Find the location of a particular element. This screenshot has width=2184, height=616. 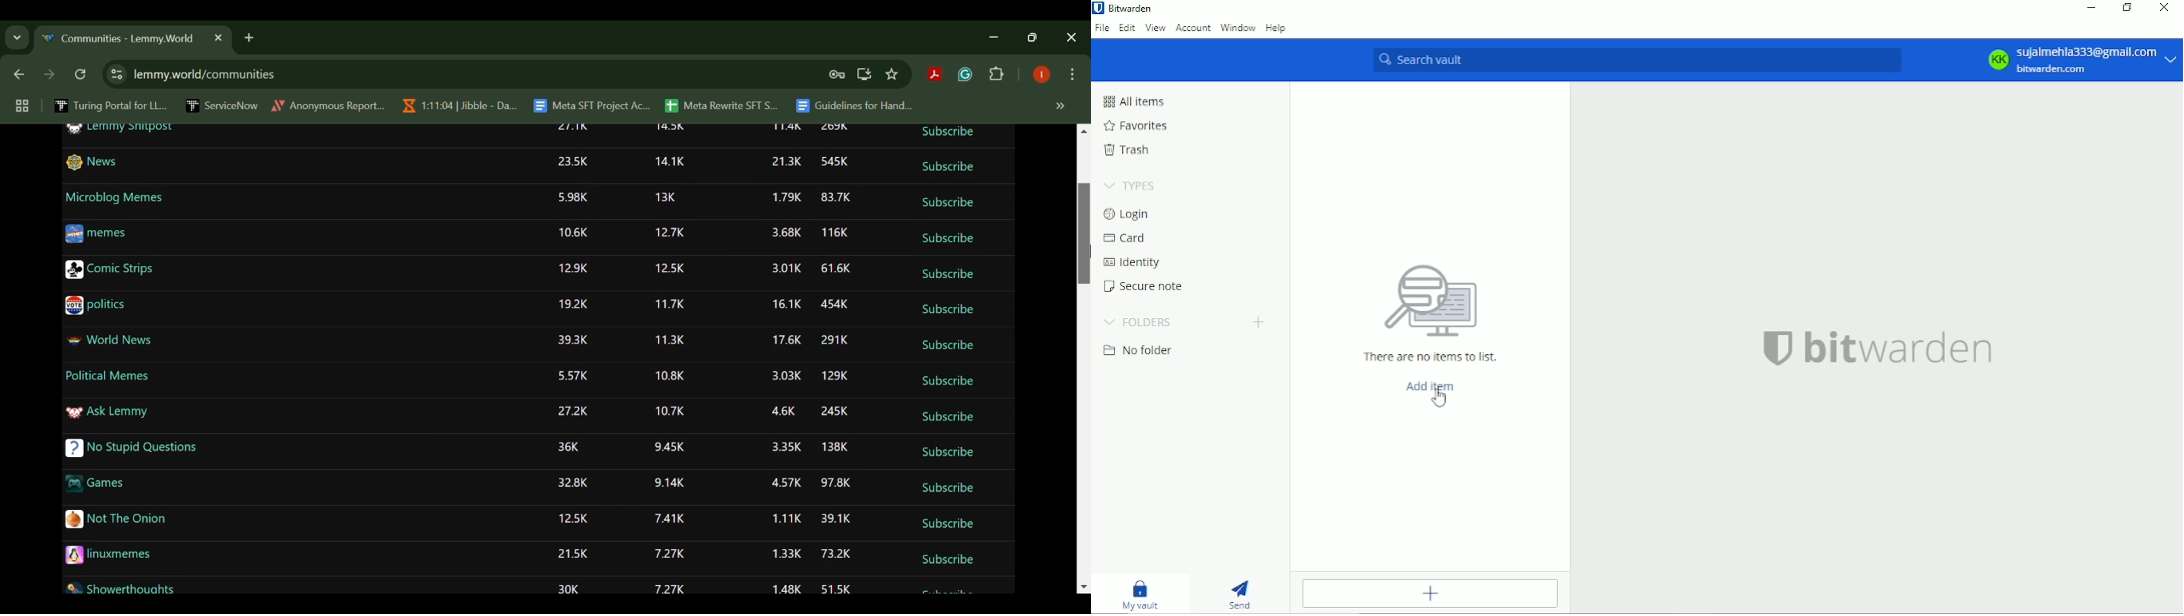

politics is located at coordinates (97, 305).